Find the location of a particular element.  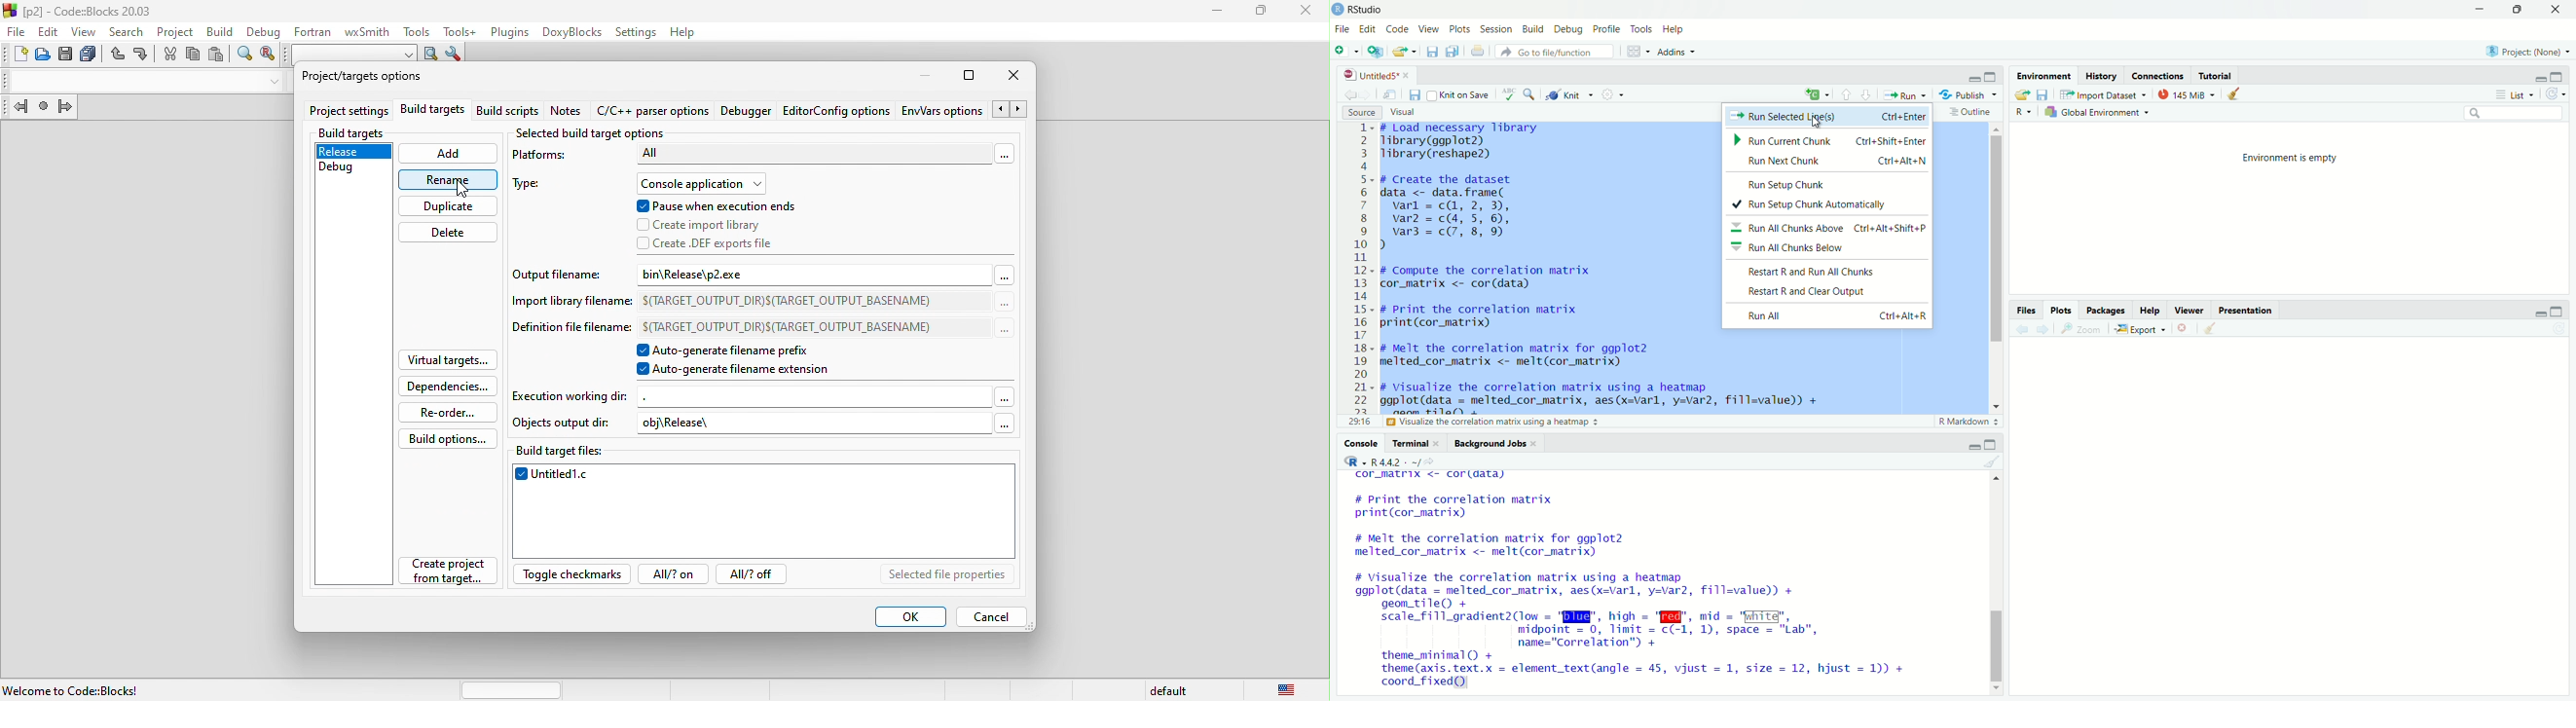

plots is located at coordinates (1460, 29).